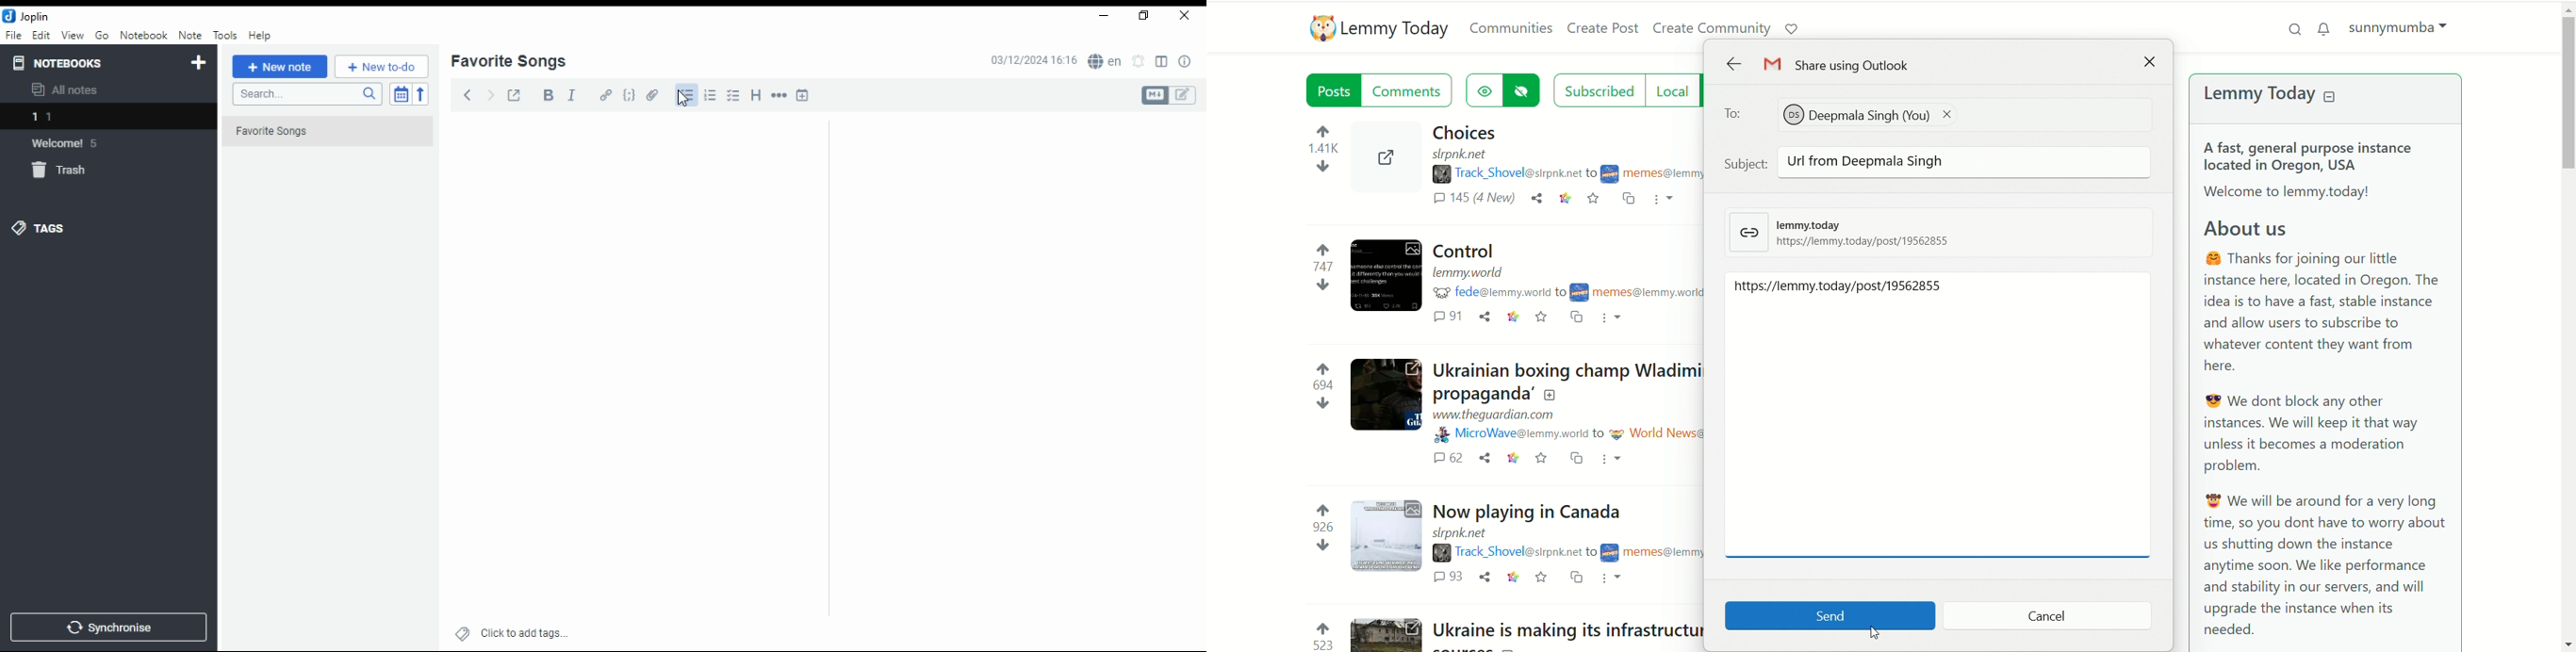 This screenshot has width=2576, height=672. Describe the element at coordinates (143, 35) in the screenshot. I see `notebook` at that location.